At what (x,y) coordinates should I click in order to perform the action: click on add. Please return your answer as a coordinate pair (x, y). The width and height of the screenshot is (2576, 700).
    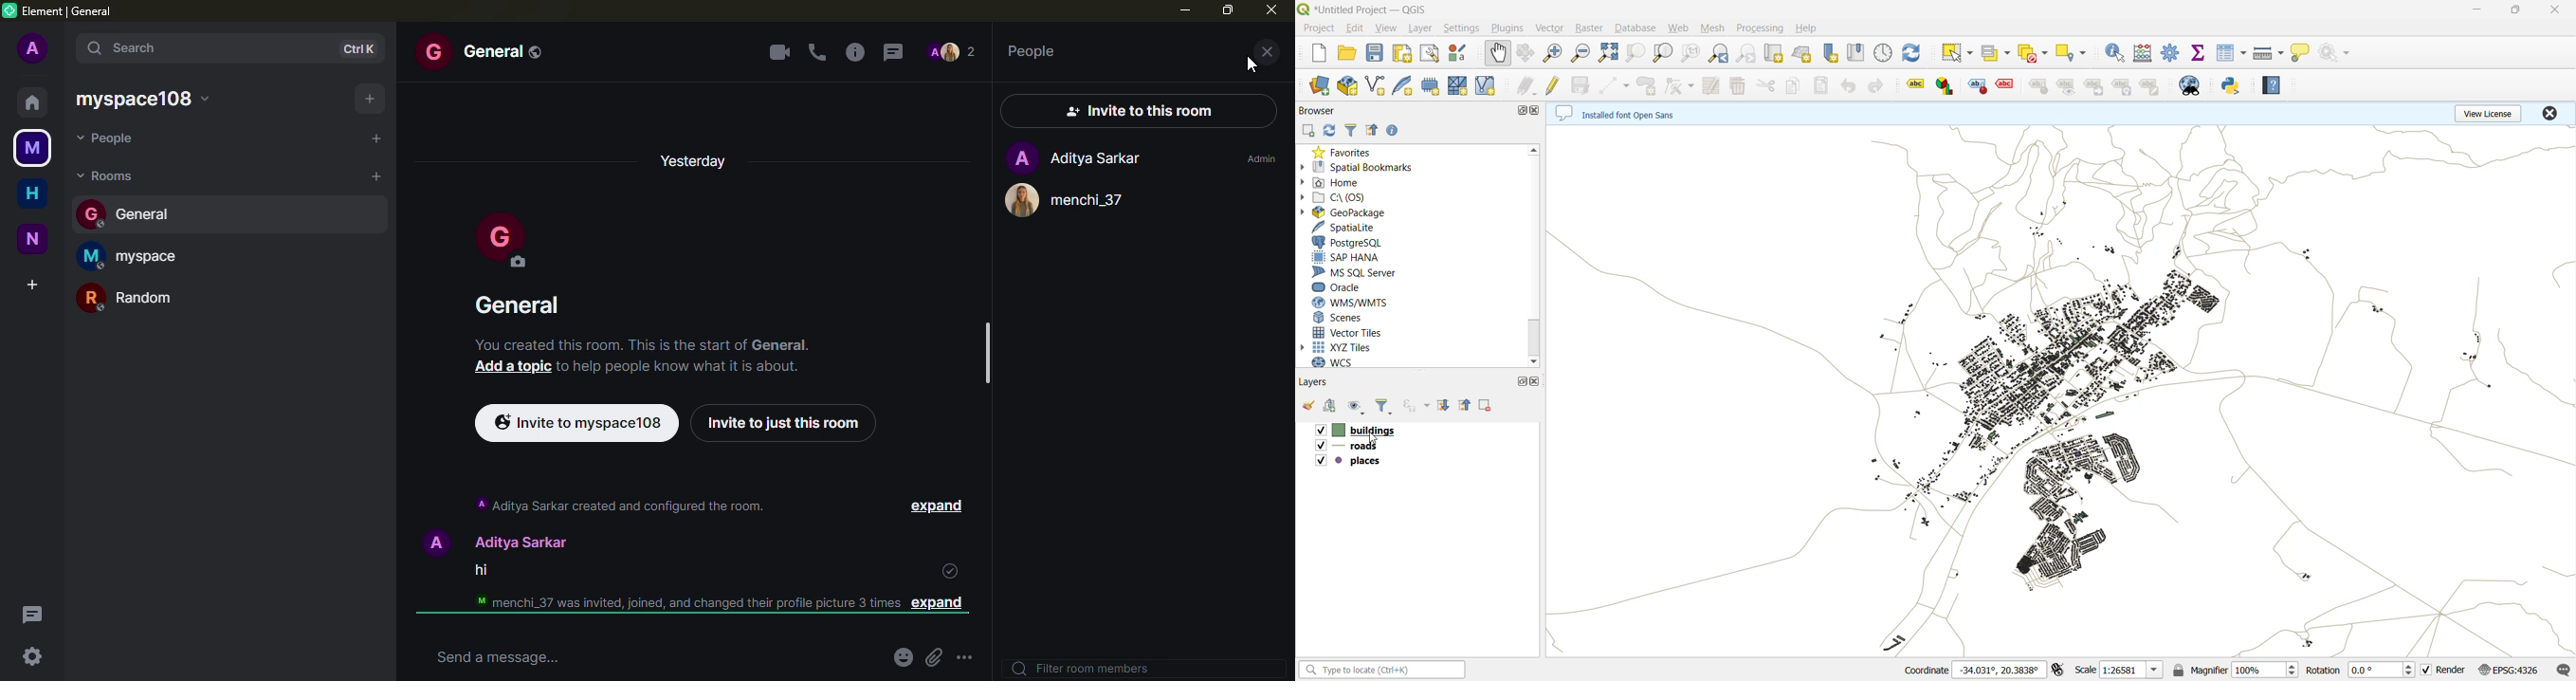
    Looking at the image, I should click on (365, 98).